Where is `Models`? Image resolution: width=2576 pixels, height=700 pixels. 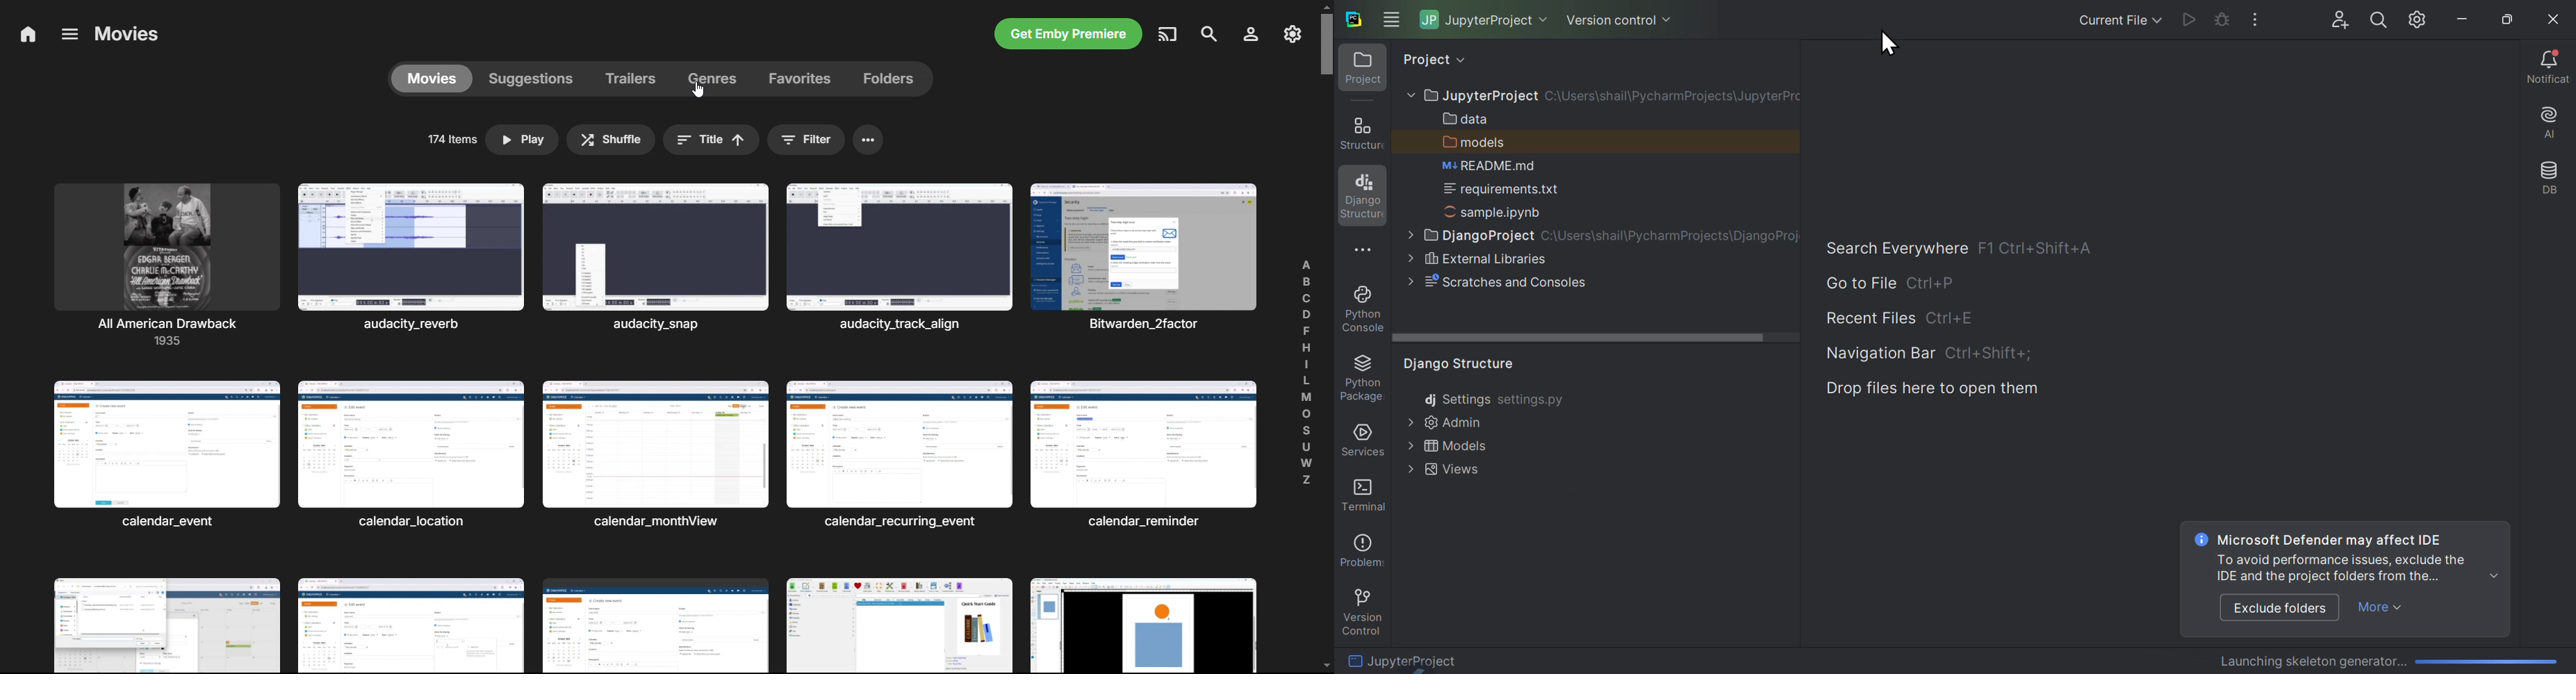 Models is located at coordinates (1475, 142).